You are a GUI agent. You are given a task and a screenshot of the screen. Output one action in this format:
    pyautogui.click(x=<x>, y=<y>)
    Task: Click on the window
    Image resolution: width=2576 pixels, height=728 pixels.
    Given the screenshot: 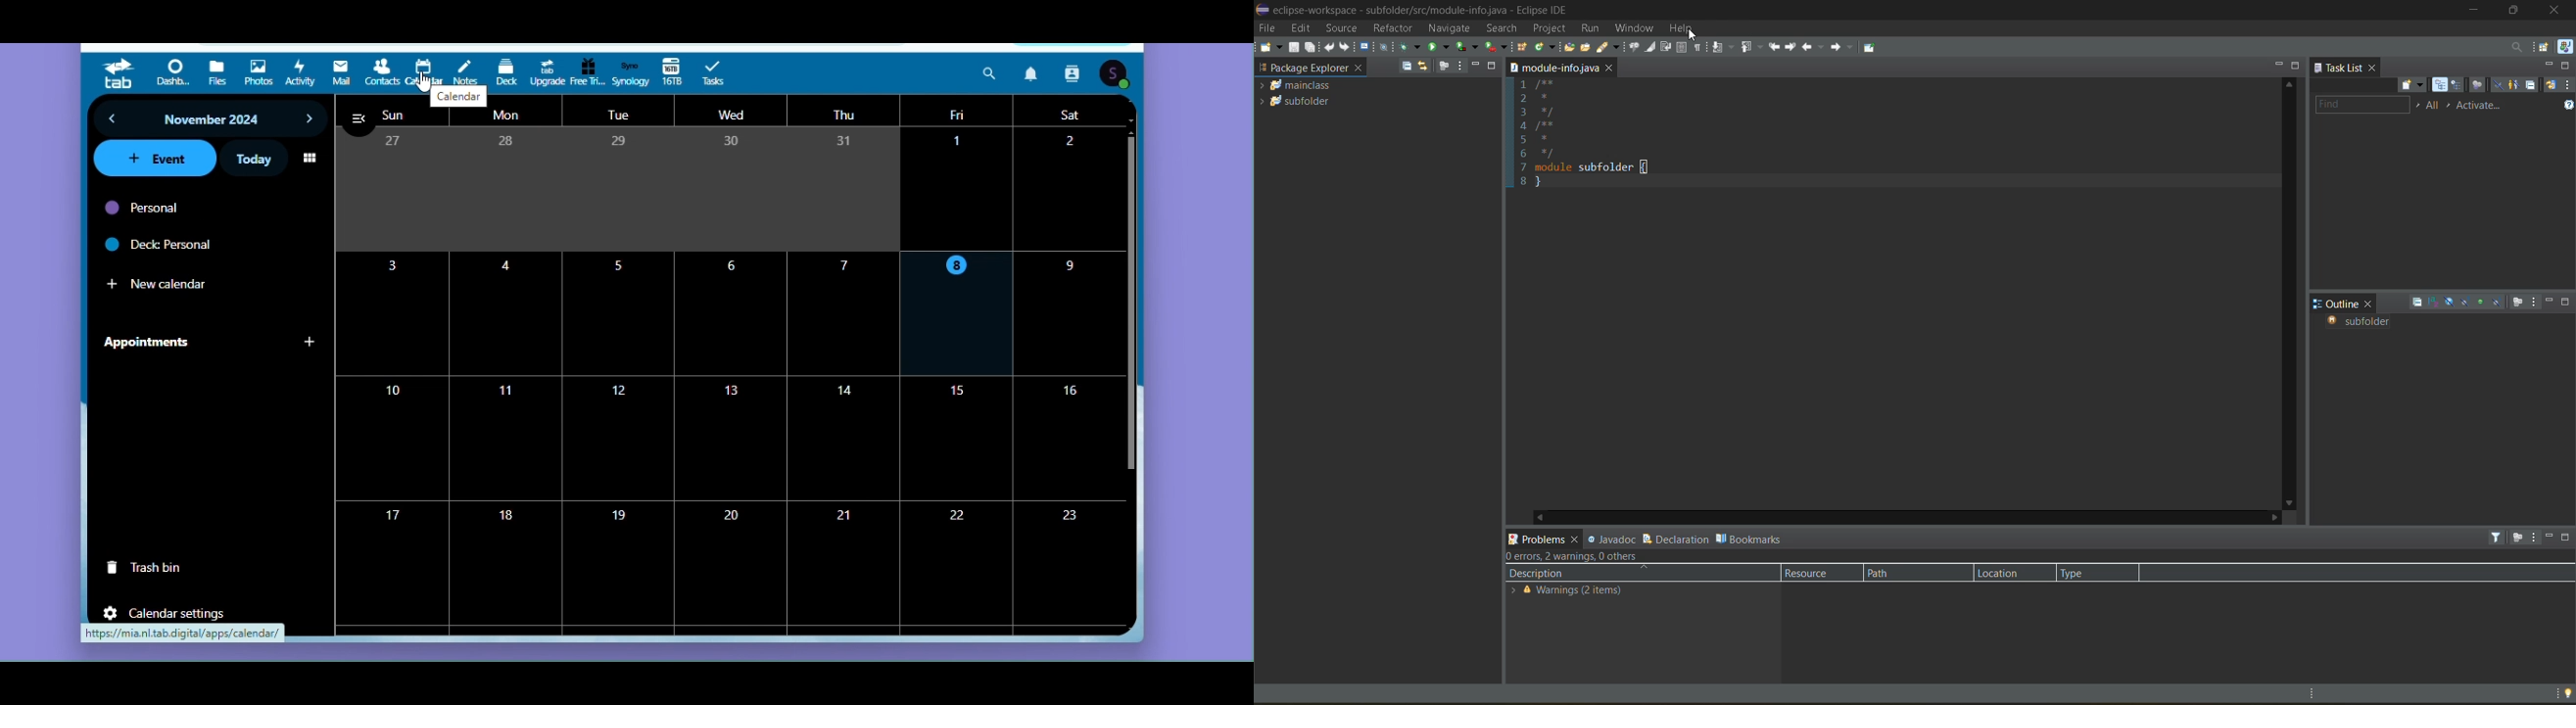 What is the action you would take?
    pyautogui.click(x=1636, y=30)
    